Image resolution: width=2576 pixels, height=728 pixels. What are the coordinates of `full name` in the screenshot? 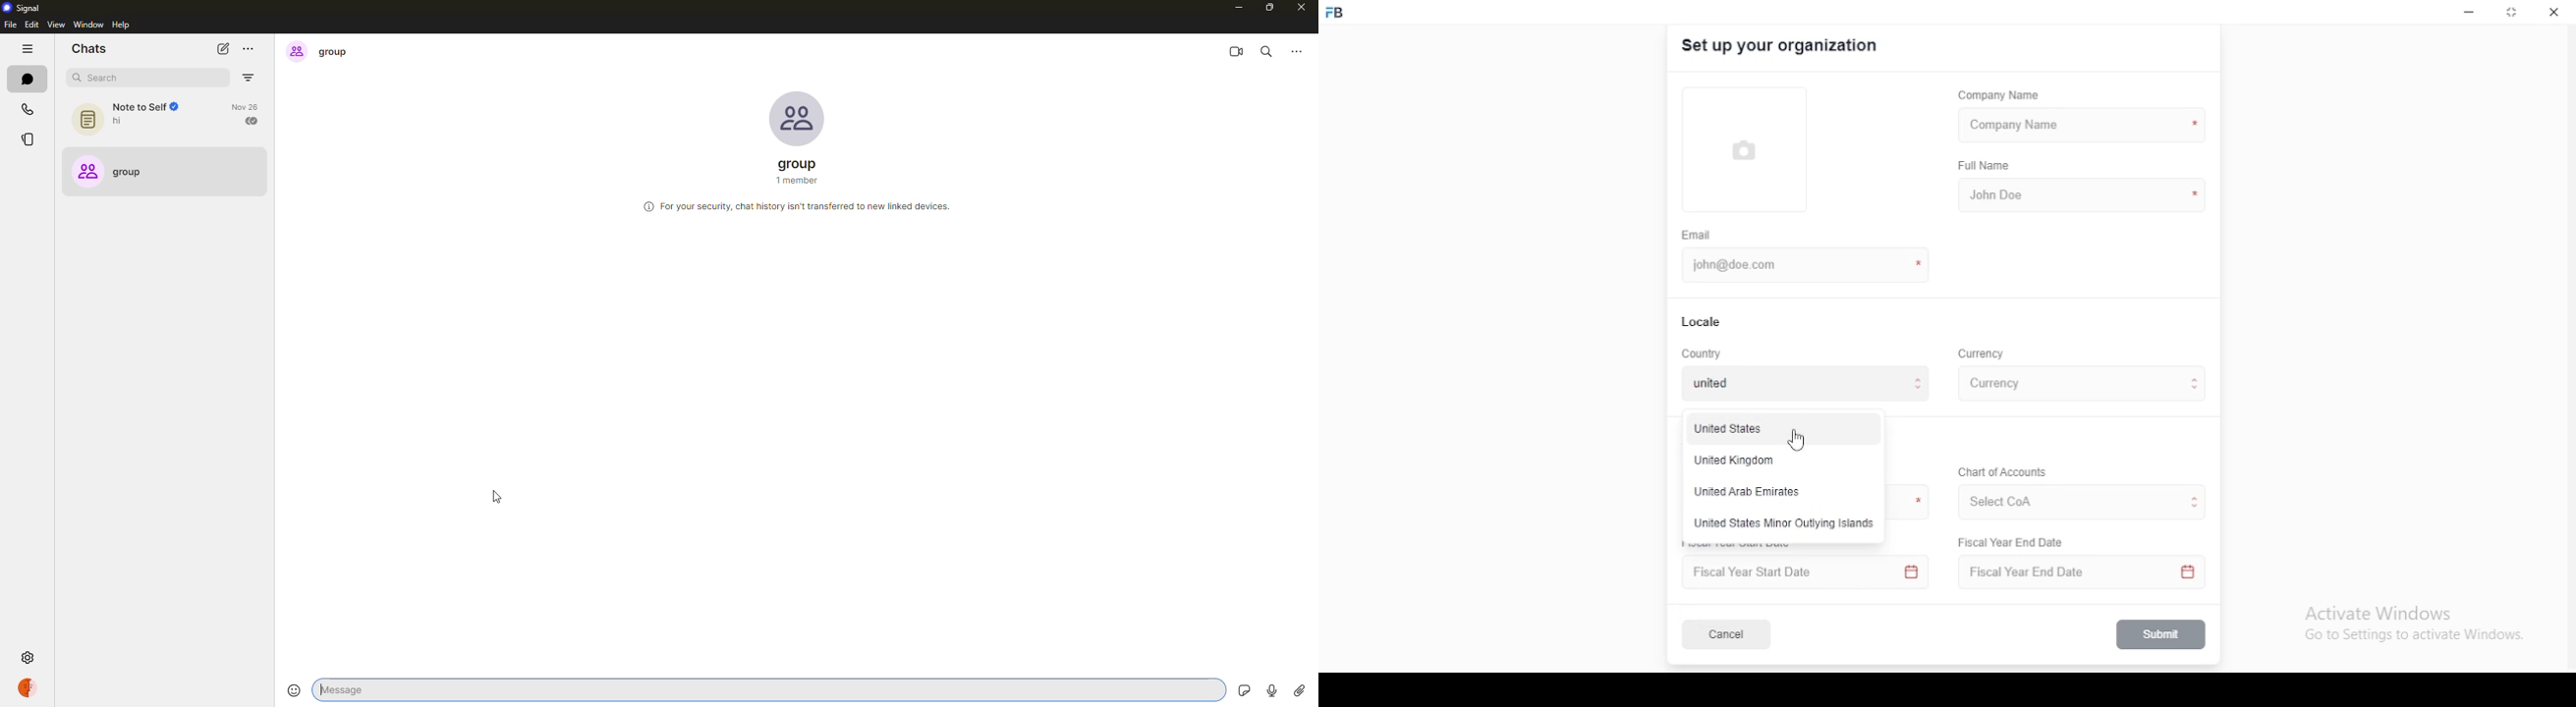 It's located at (1989, 166).